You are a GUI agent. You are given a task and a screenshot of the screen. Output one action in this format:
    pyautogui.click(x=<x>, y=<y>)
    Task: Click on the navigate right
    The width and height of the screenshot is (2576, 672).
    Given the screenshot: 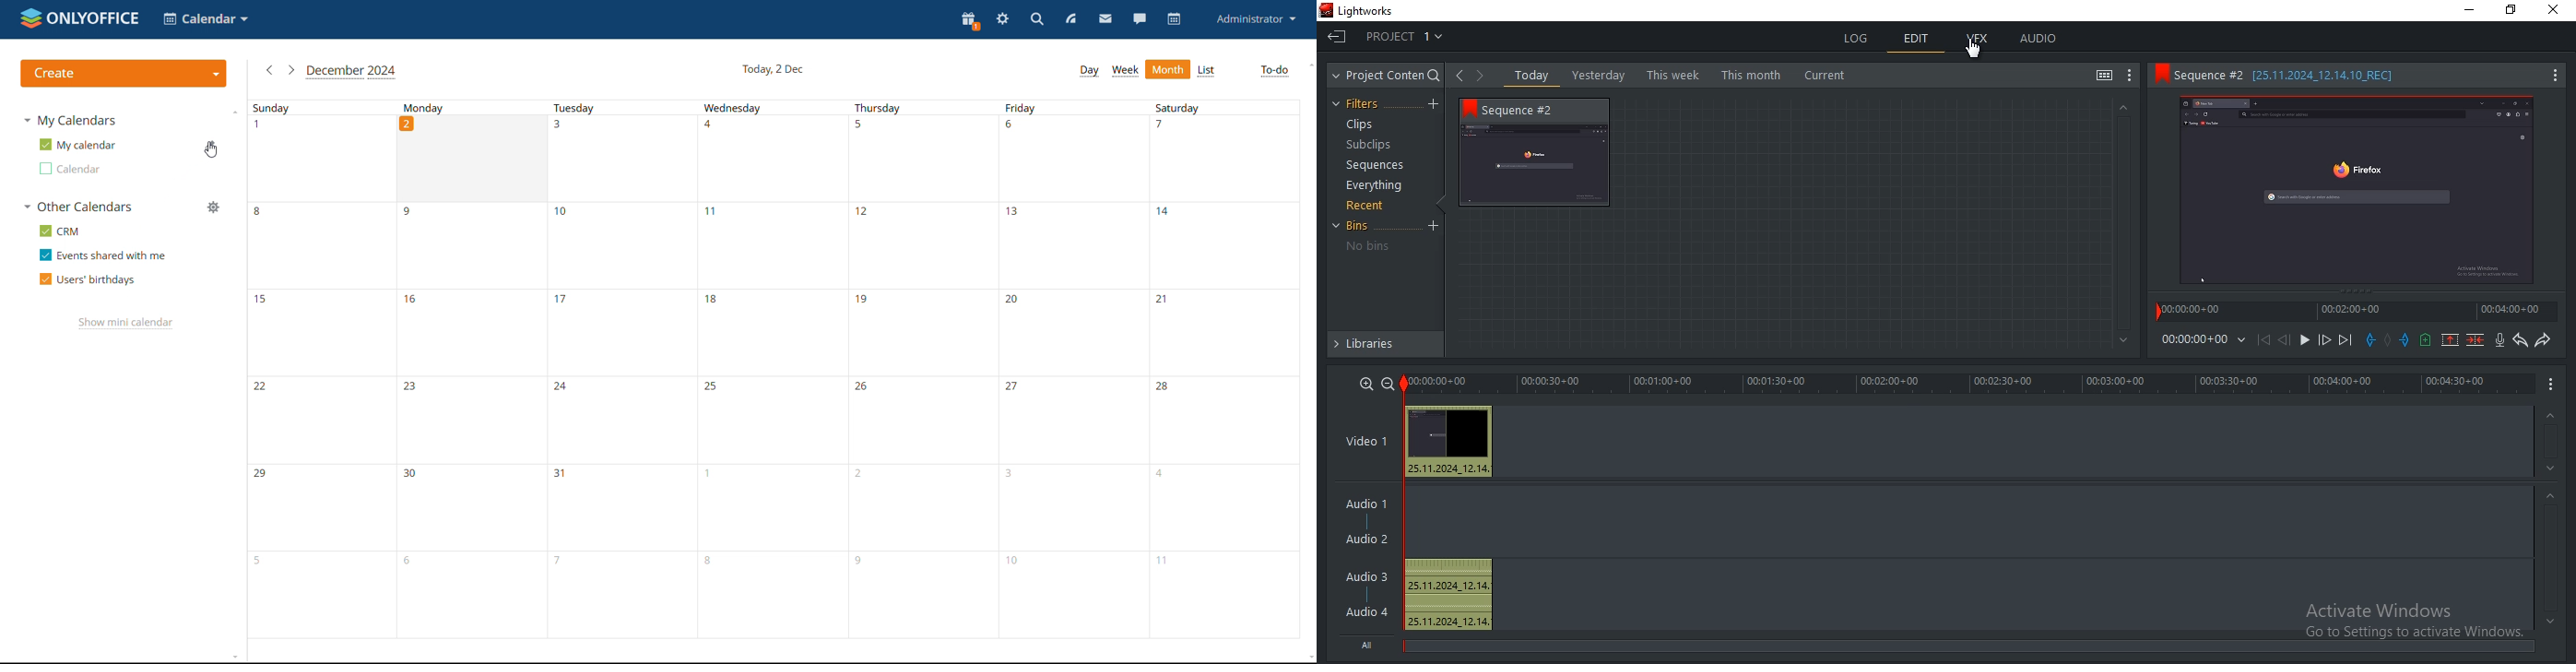 What is the action you would take?
    pyautogui.click(x=1484, y=73)
    